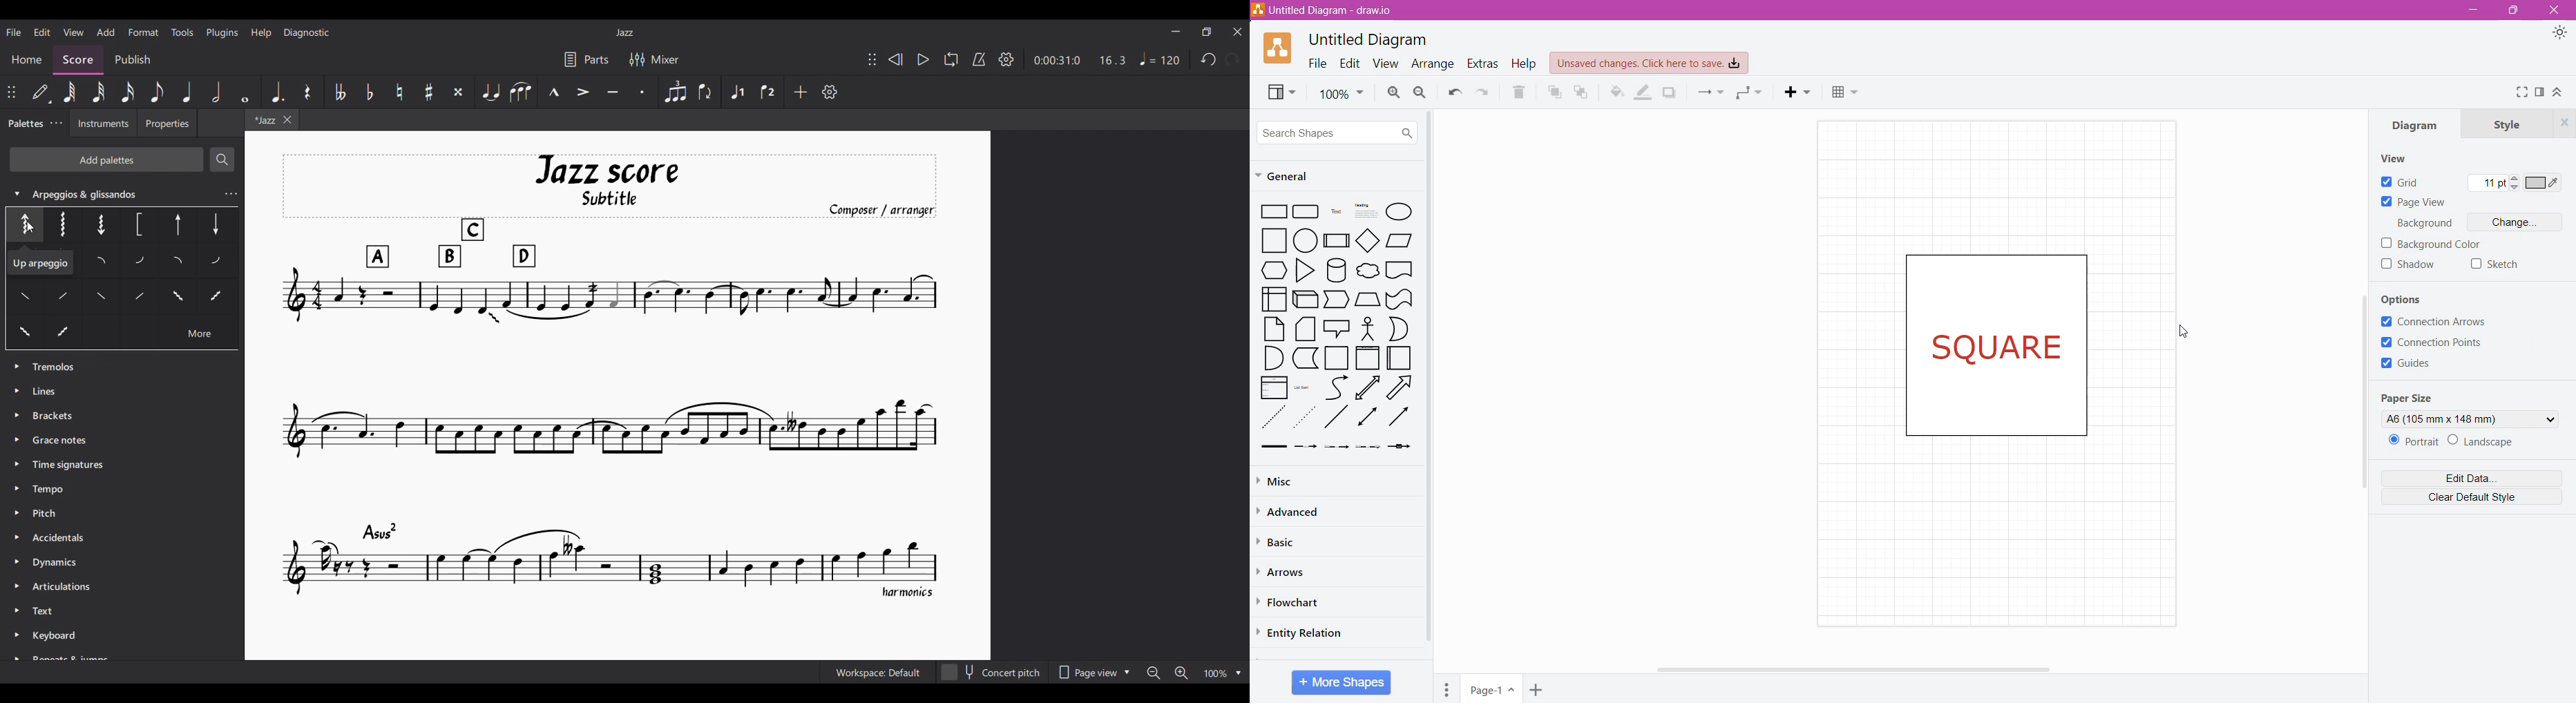 Image resolution: width=2576 pixels, height=728 pixels. I want to click on File, so click(1317, 62).